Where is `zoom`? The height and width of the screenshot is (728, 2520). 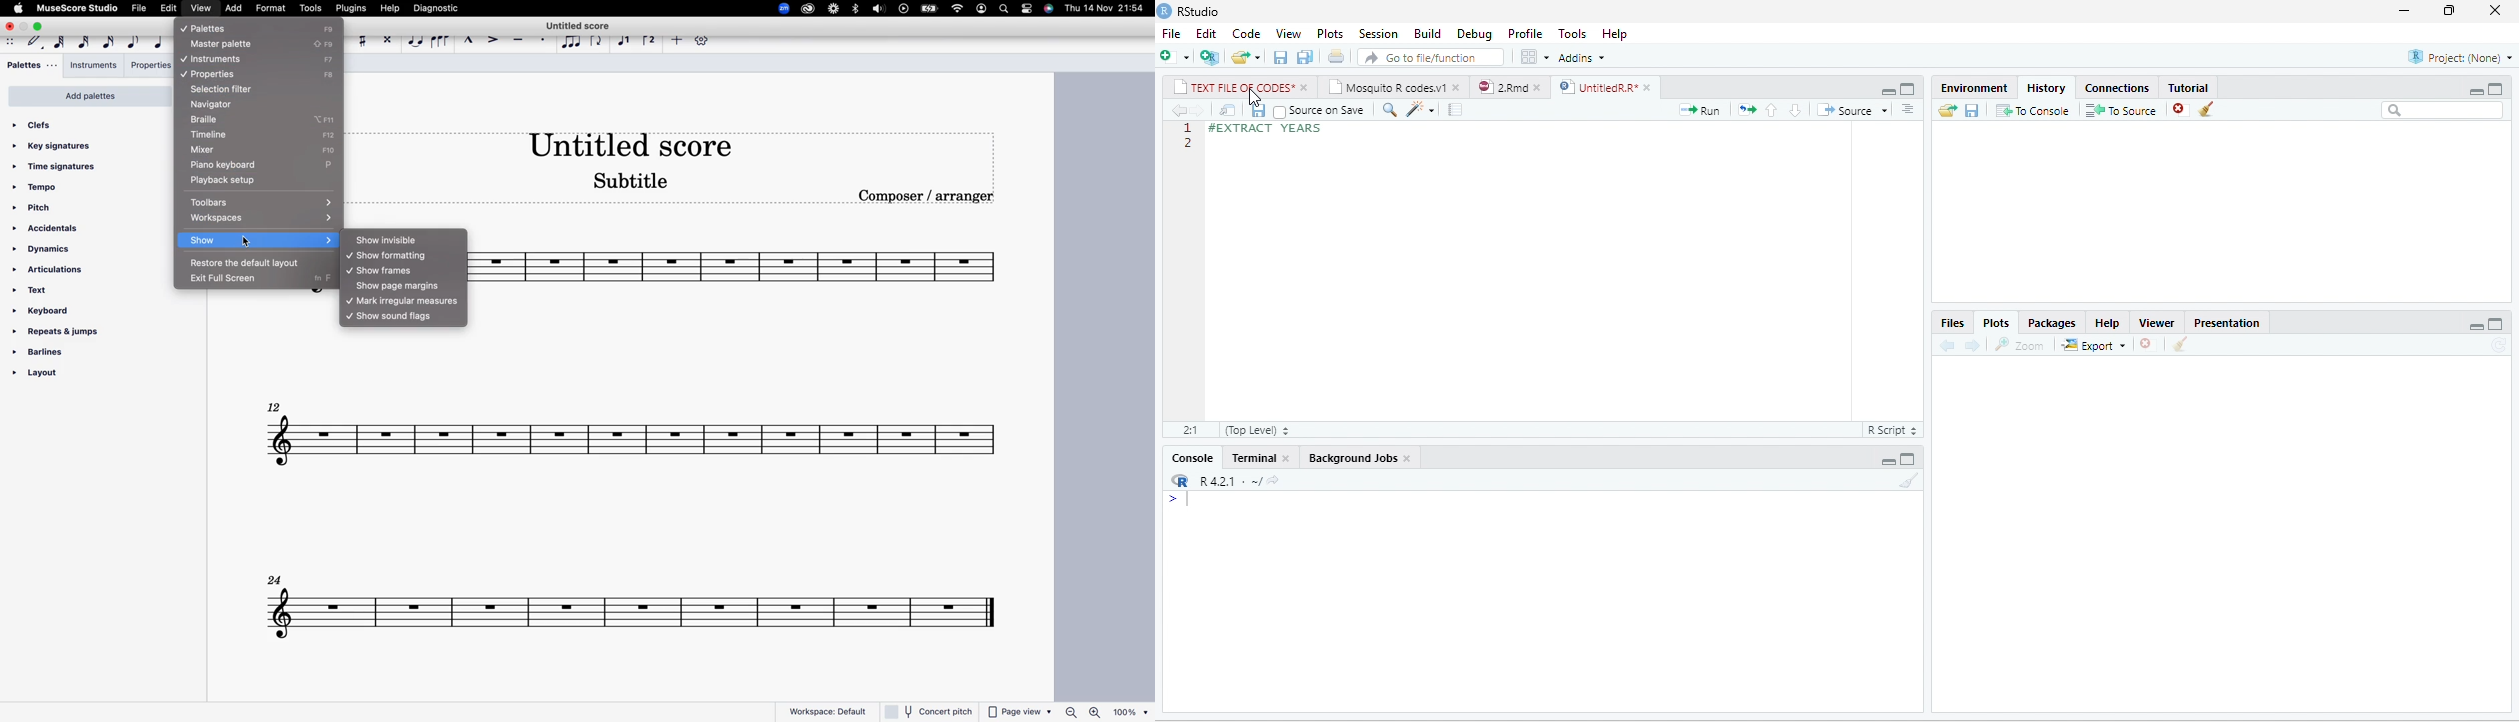 zoom is located at coordinates (781, 11).